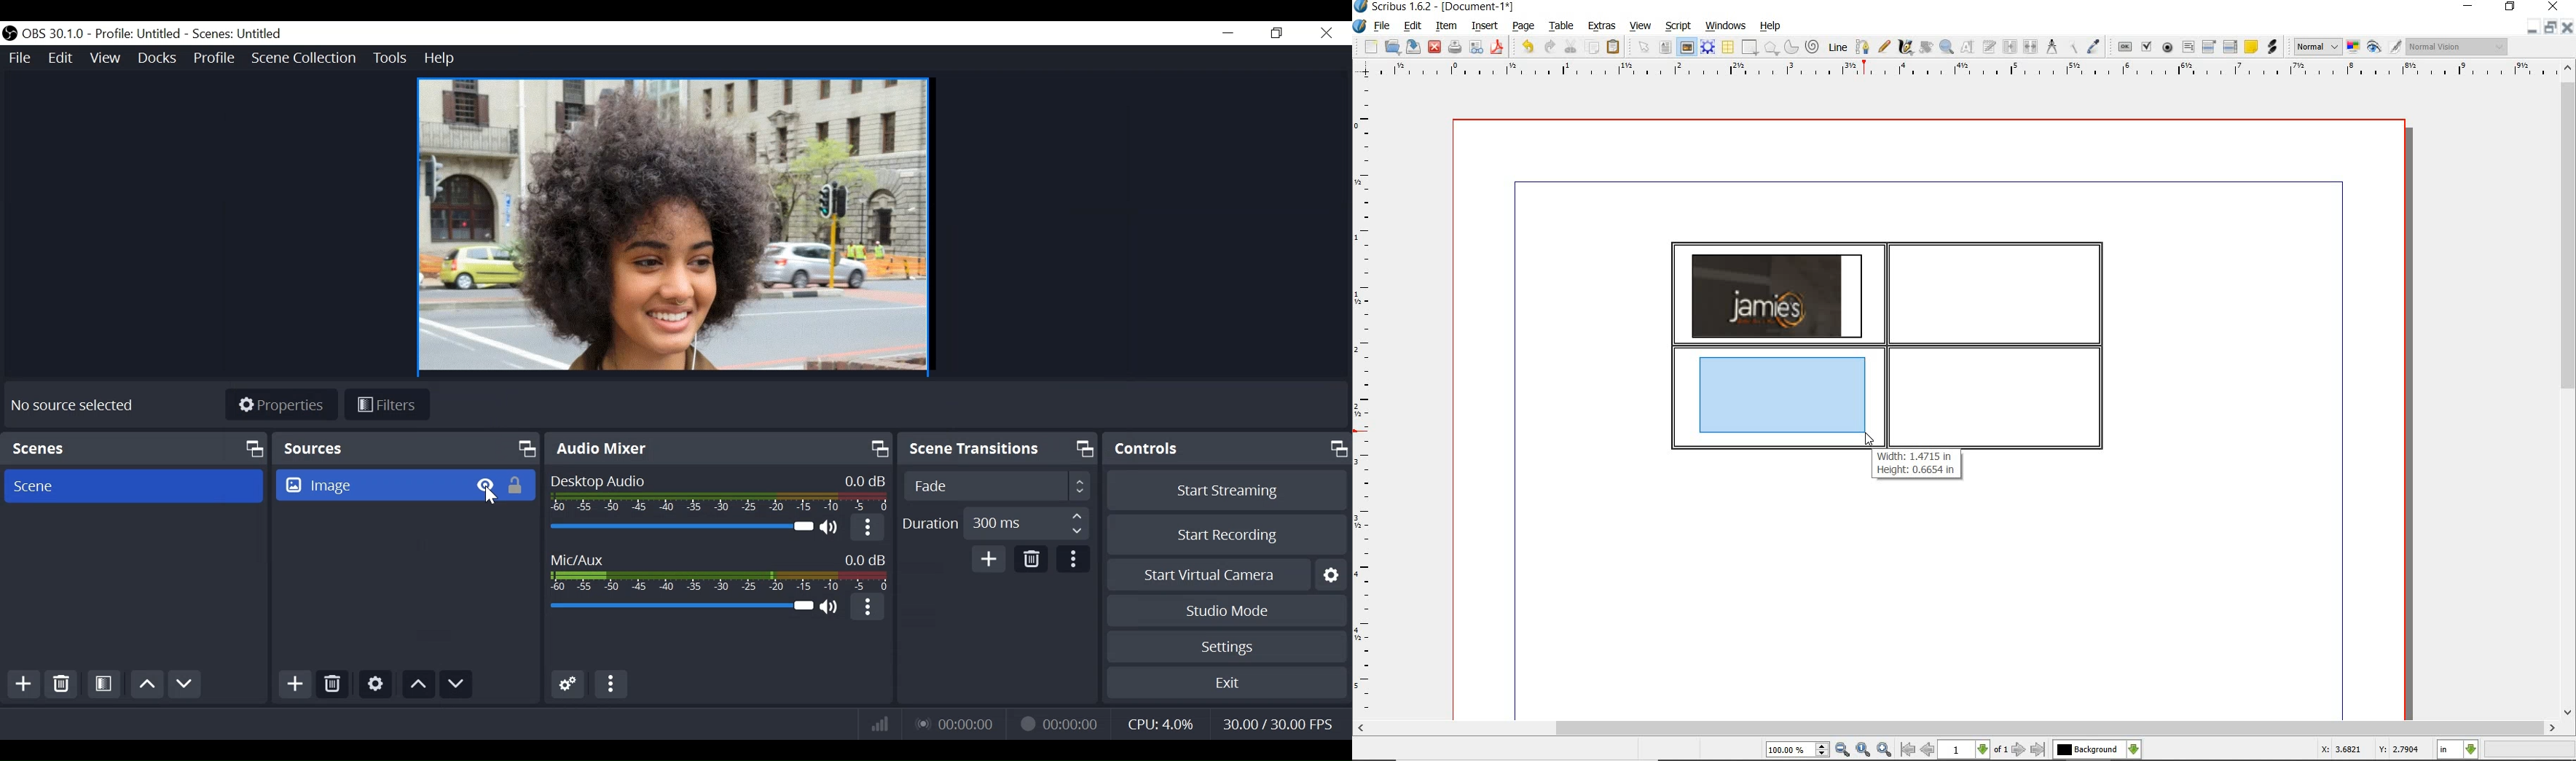 This screenshot has width=2576, height=784. I want to click on Desktop Audio, so click(718, 493).